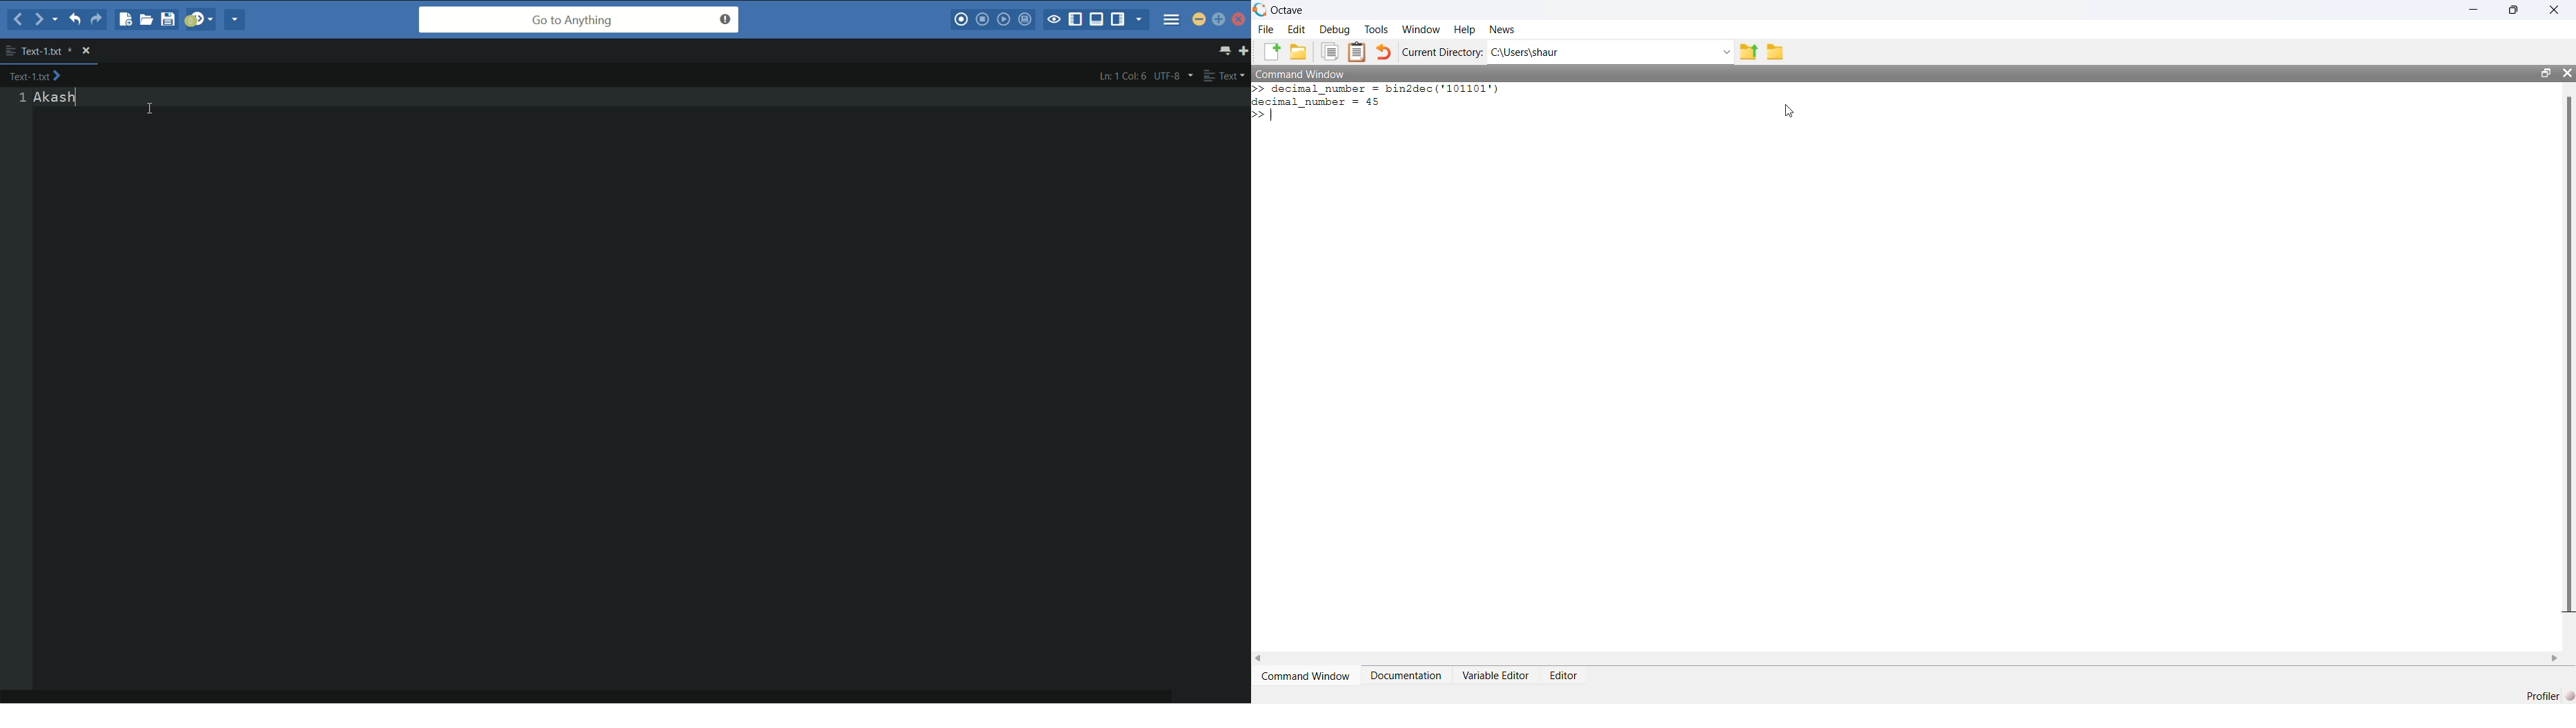 This screenshot has width=2576, height=728. Describe the element at coordinates (1335, 30) in the screenshot. I see `debug` at that location.